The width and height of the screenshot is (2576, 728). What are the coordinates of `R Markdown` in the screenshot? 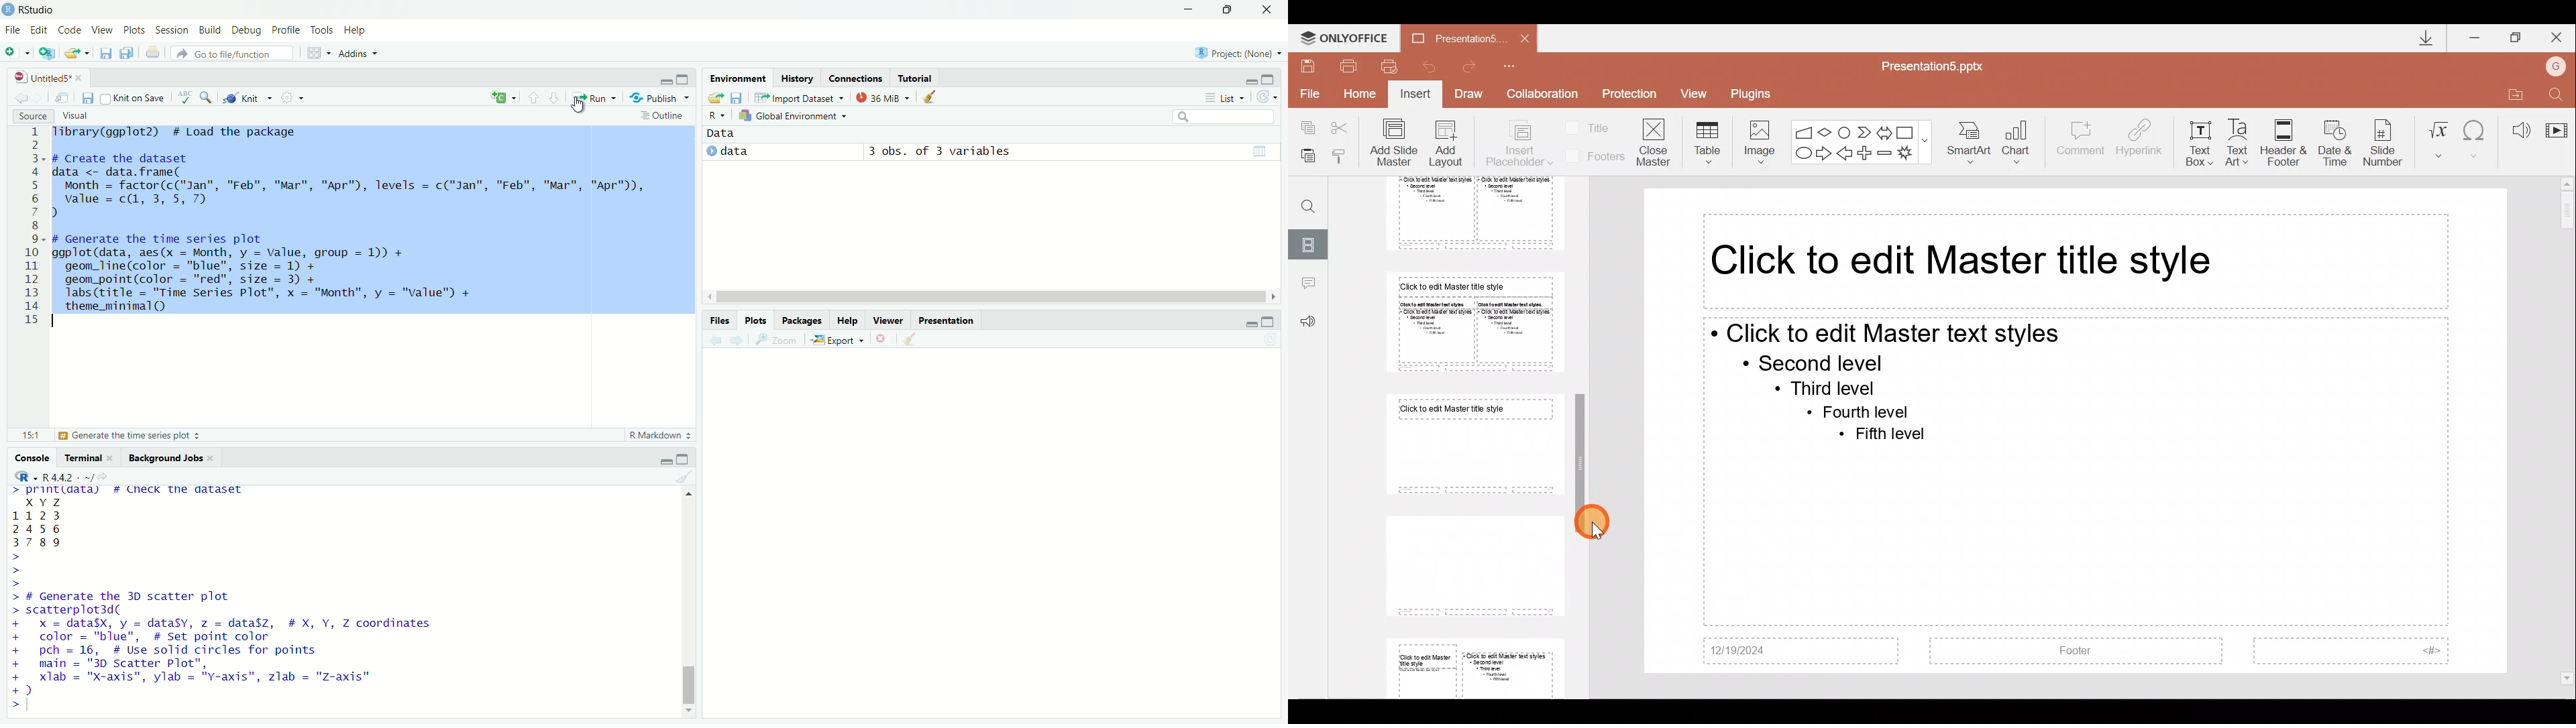 It's located at (660, 436).